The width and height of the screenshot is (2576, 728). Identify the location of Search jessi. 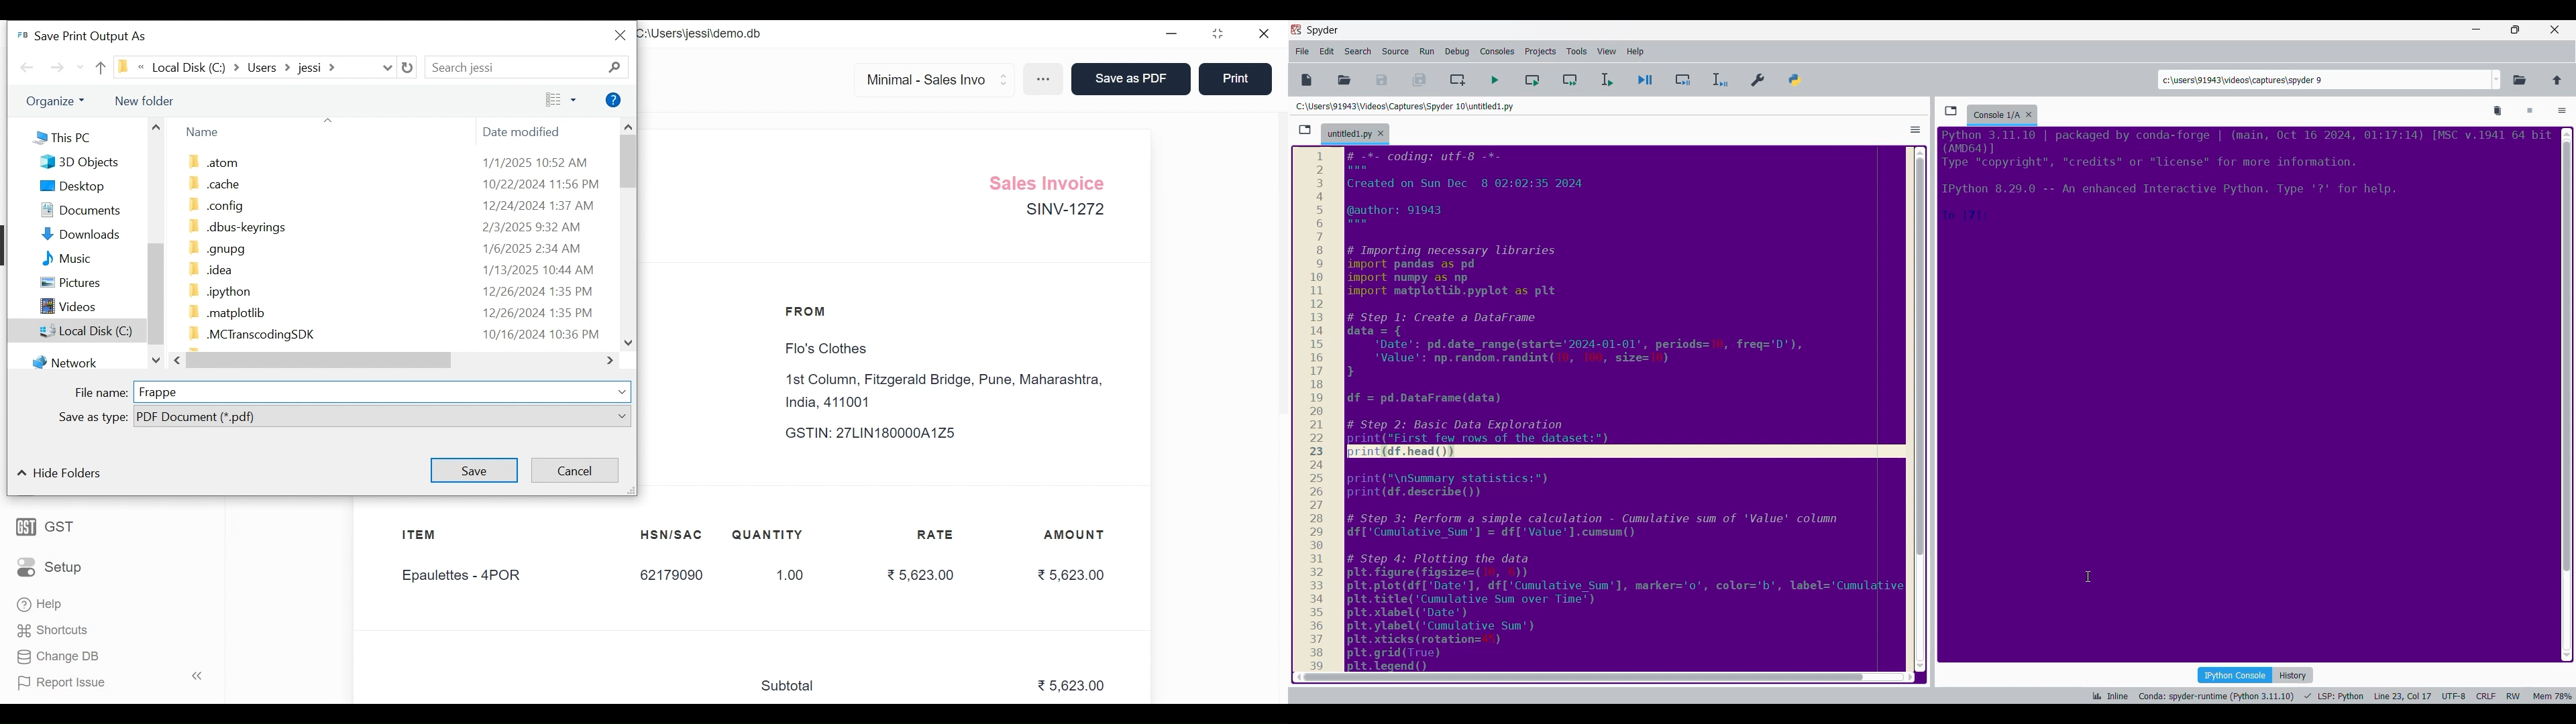
(490, 67).